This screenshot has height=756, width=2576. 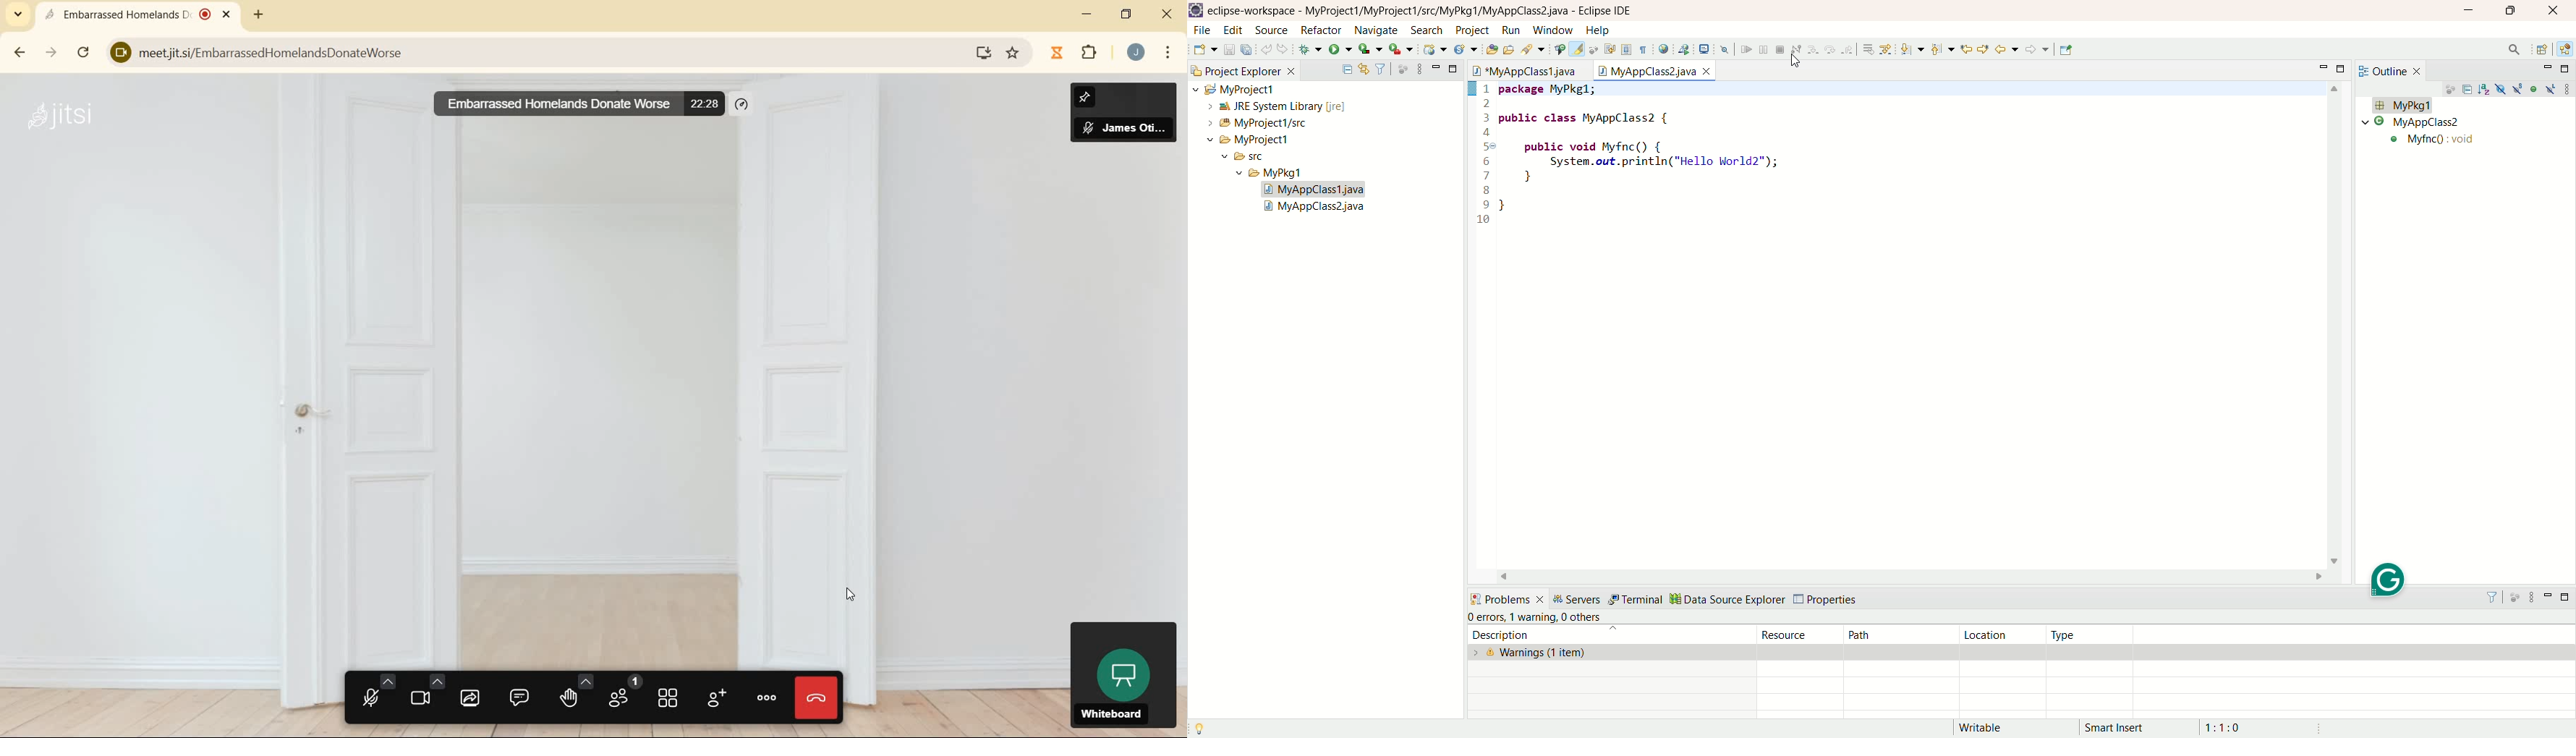 What do you see at coordinates (1899, 634) in the screenshot?
I see `path` at bounding box center [1899, 634].